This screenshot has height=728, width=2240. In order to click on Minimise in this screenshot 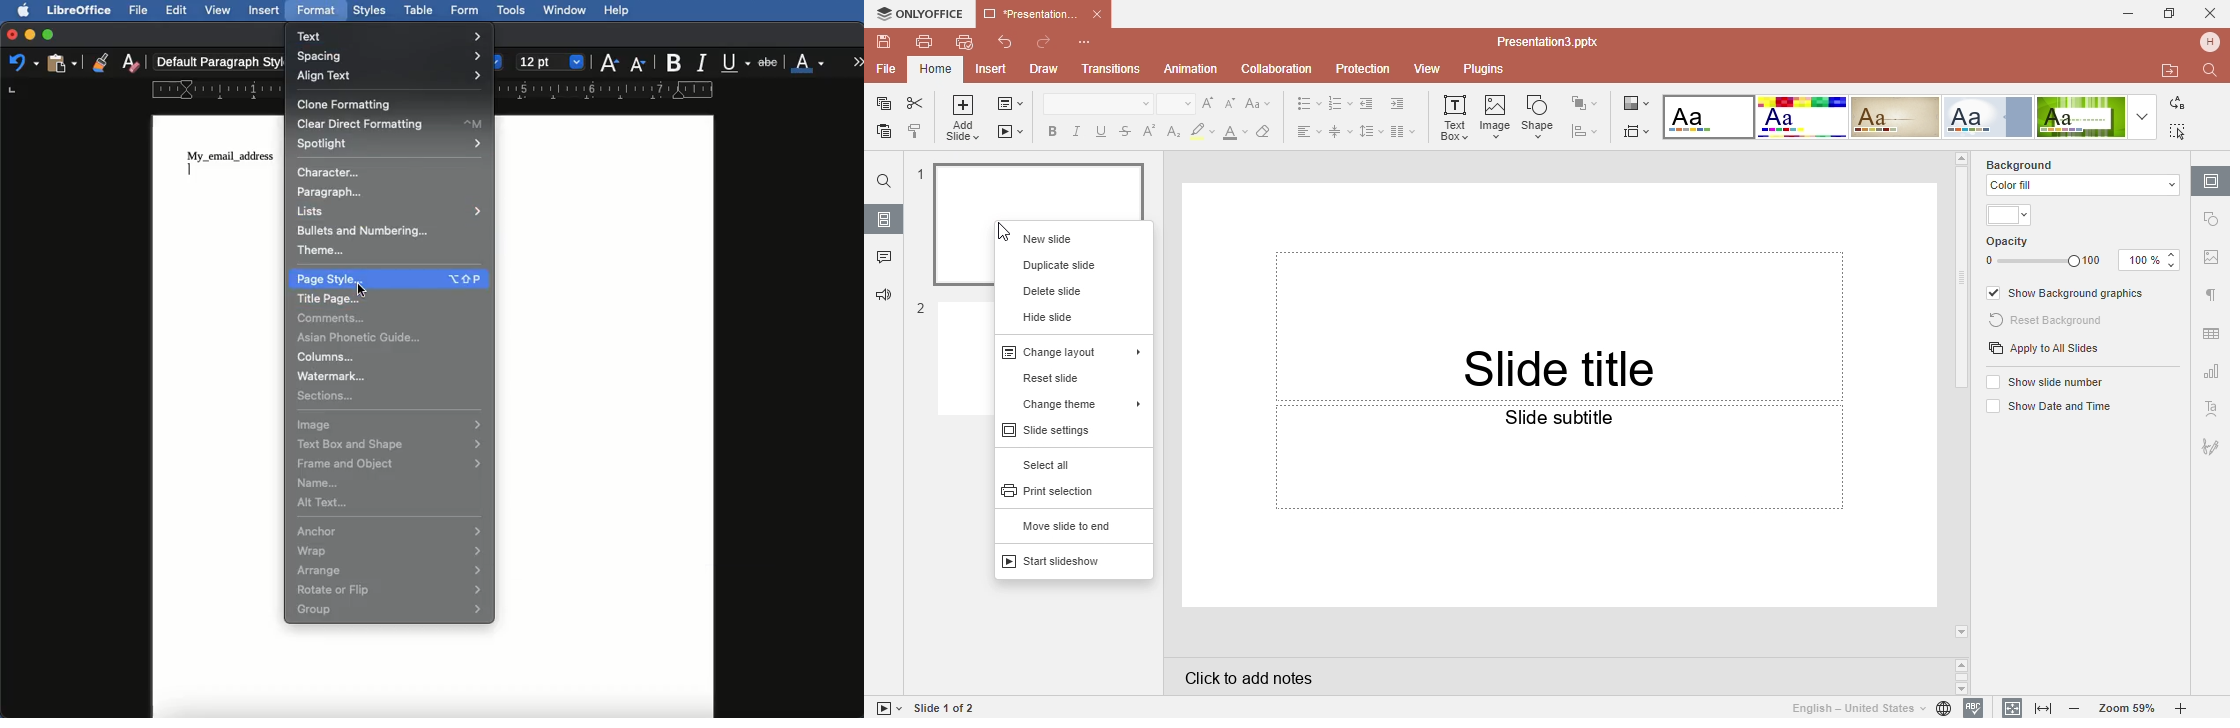, I will do `click(2122, 13)`.